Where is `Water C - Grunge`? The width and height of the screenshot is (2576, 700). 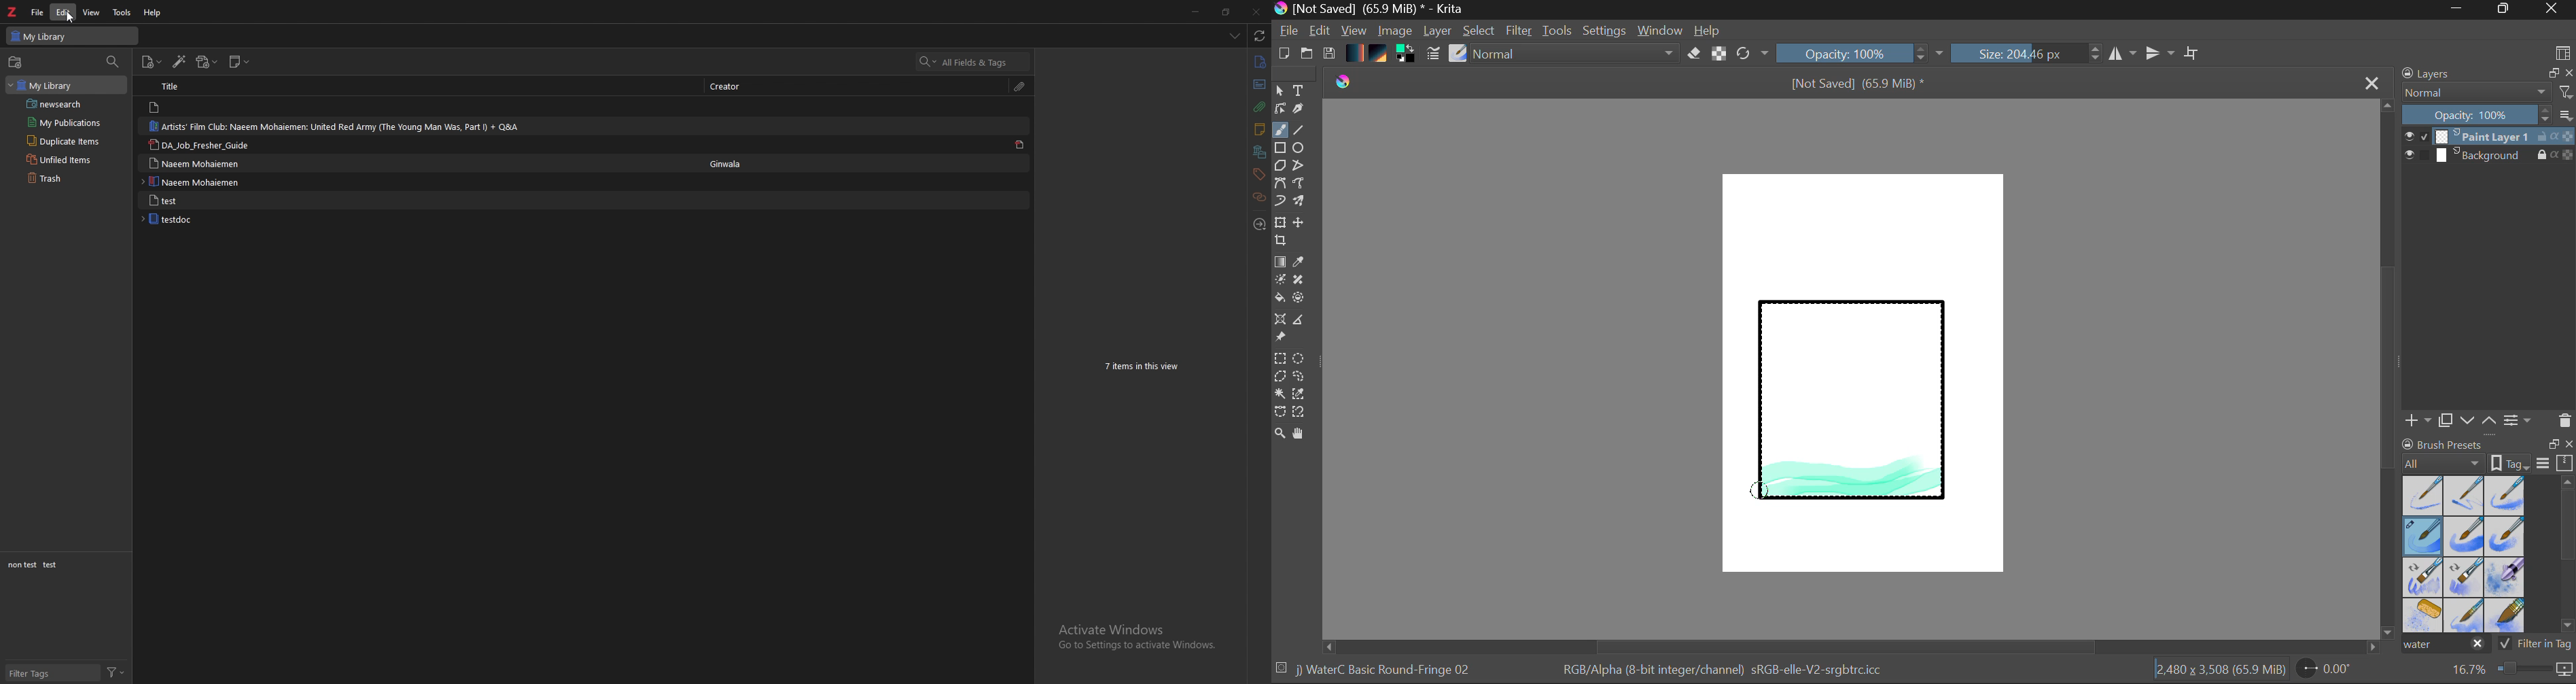
Water C - Grunge is located at coordinates (2505, 536).